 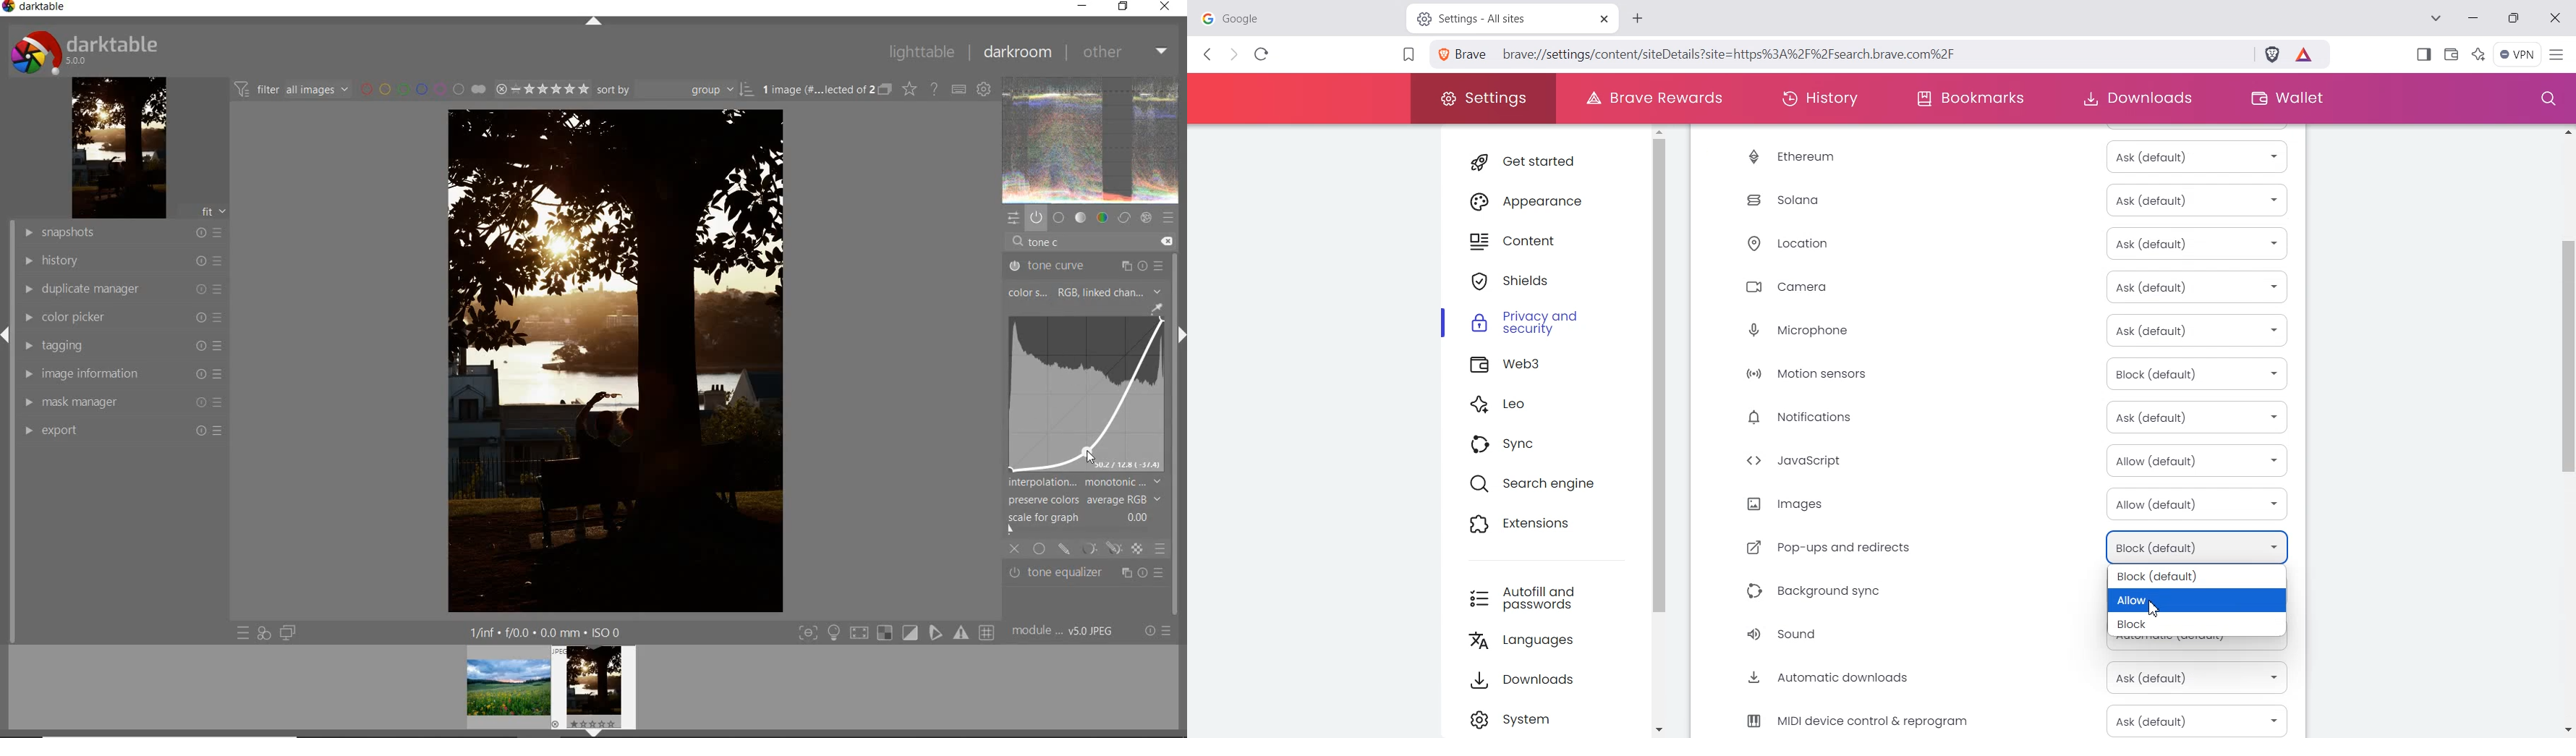 What do you see at coordinates (1083, 500) in the screenshot?
I see `preserve colors` at bounding box center [1083, 500].